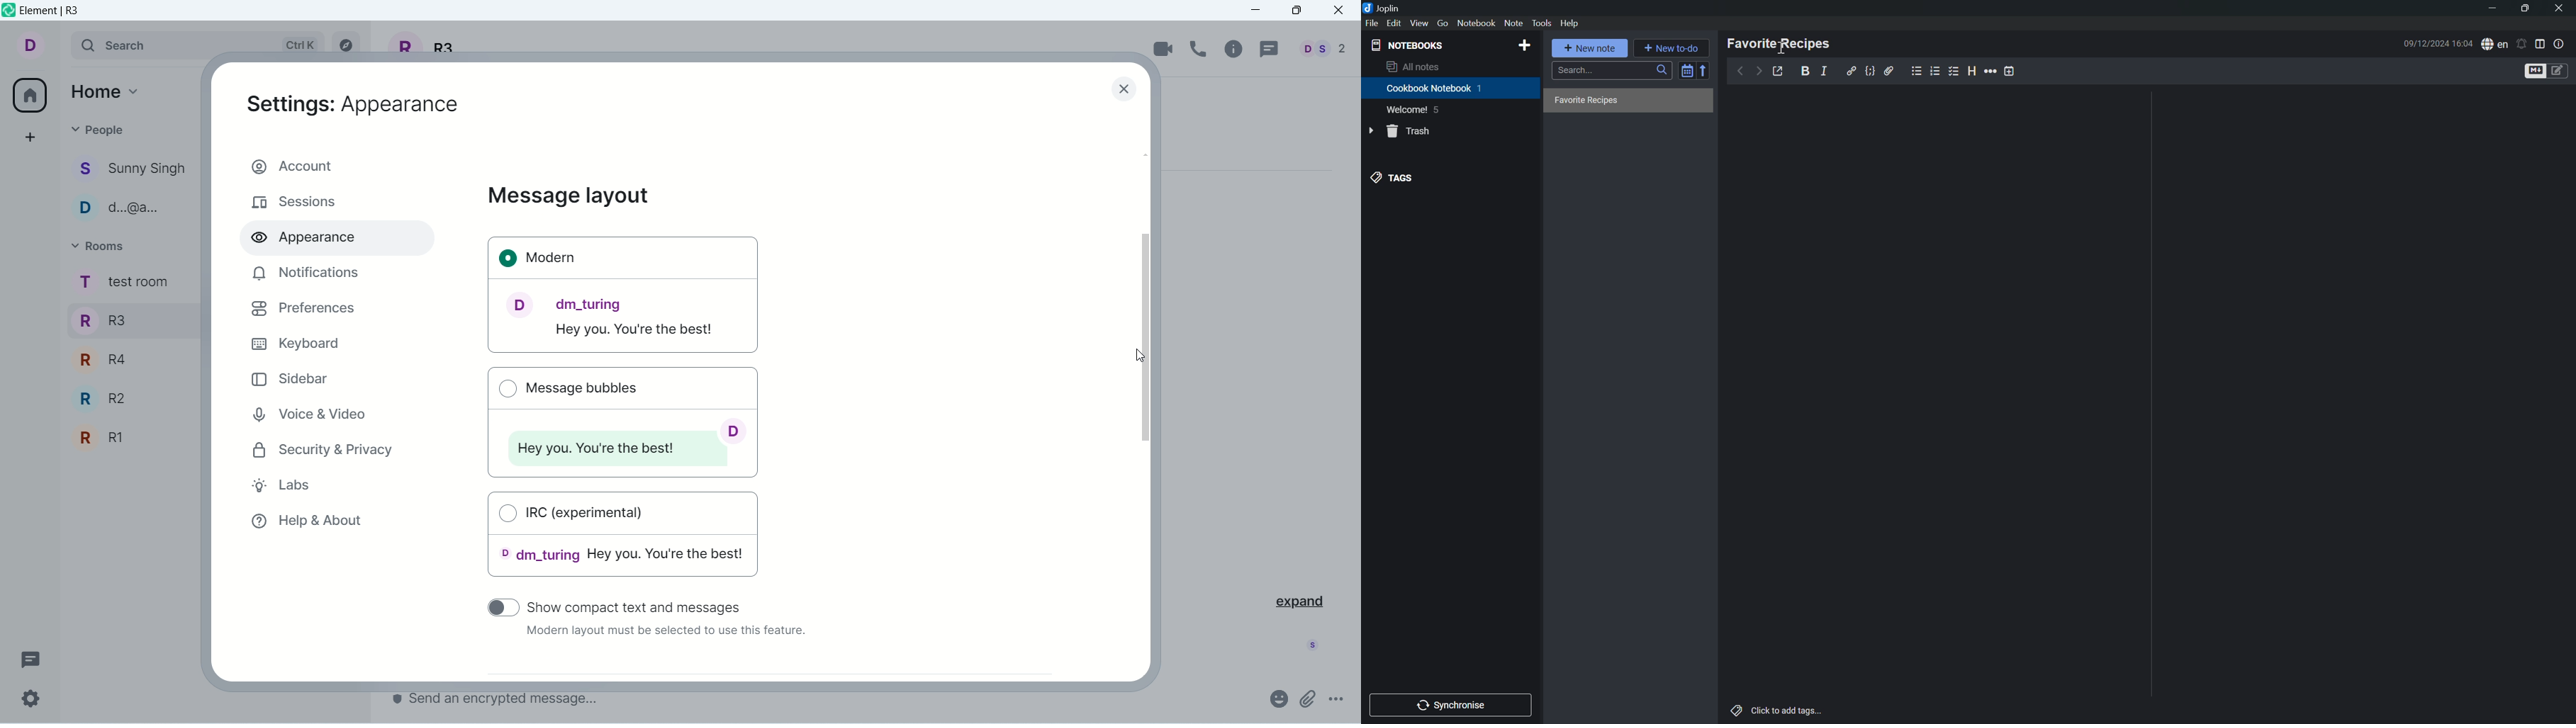 The height and width of the screenshot is (728, 2576). Describe the element at coordinates (1915, 72) in the screenshot. I see `Bulleted List` at that location.